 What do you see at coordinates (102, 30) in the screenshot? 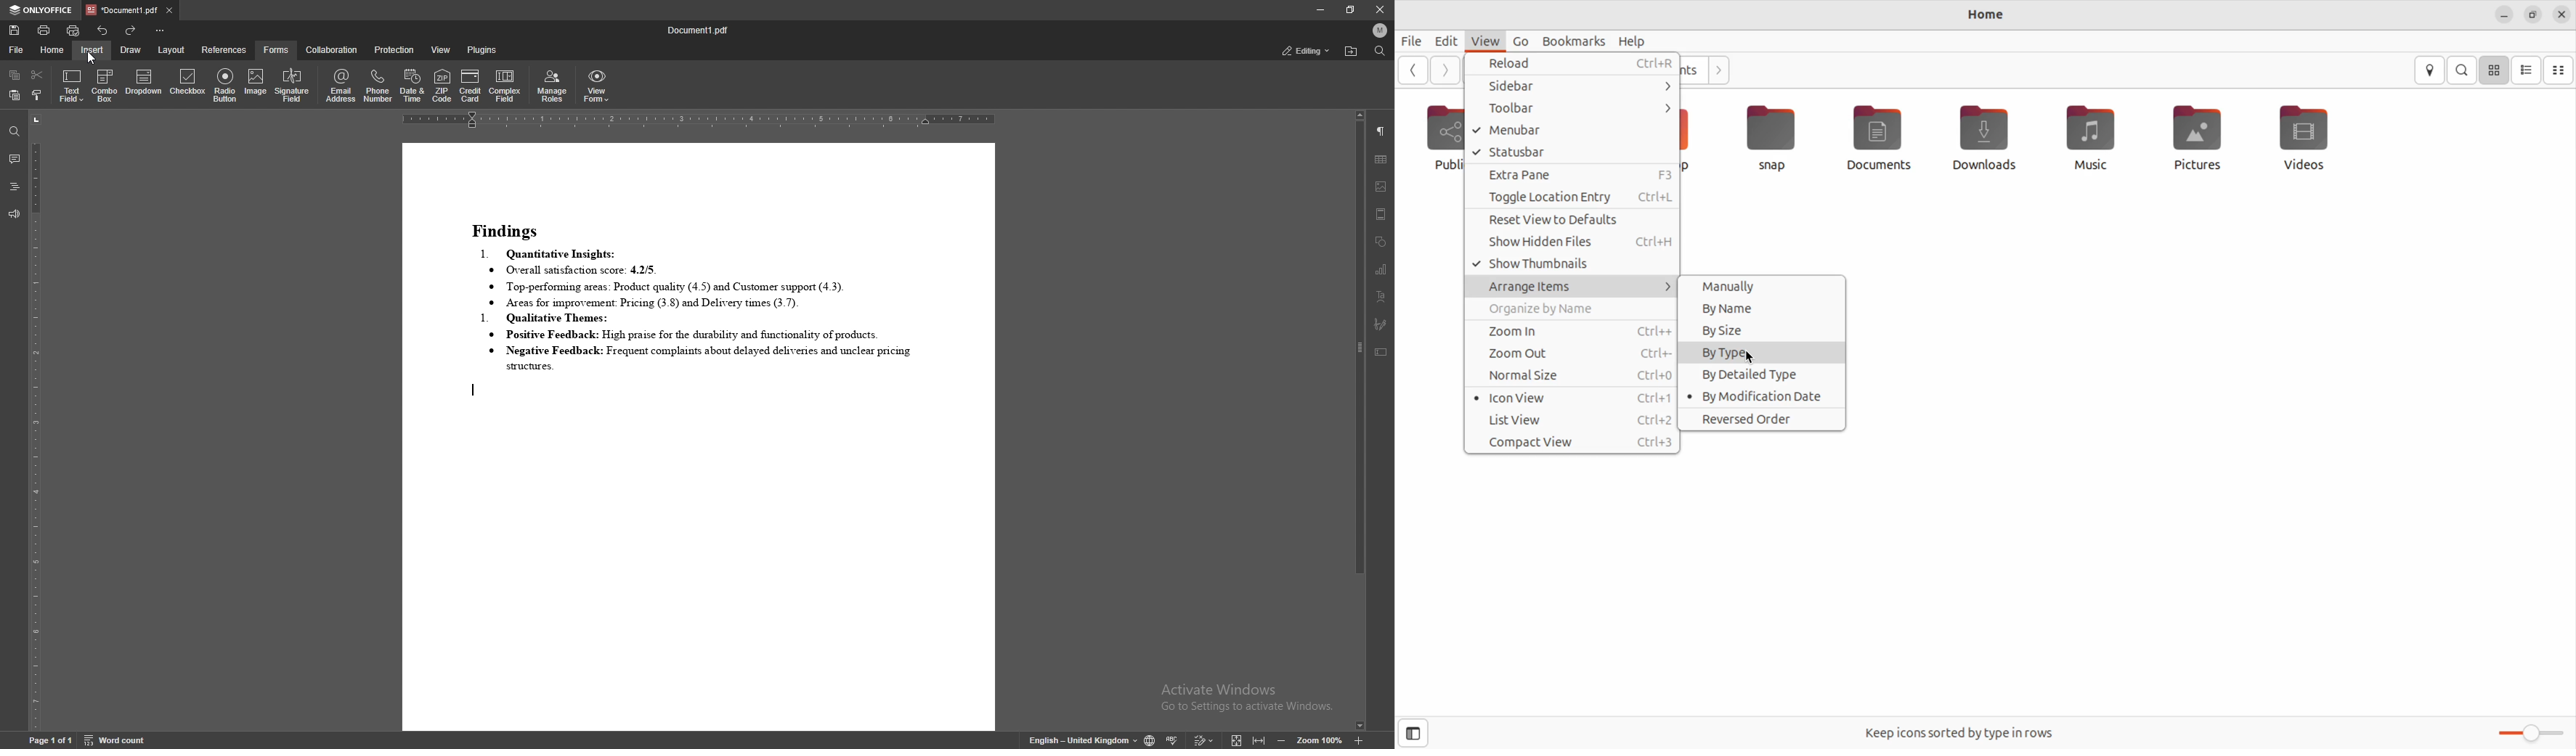
I see `undo` at bounding box center [102, 30].